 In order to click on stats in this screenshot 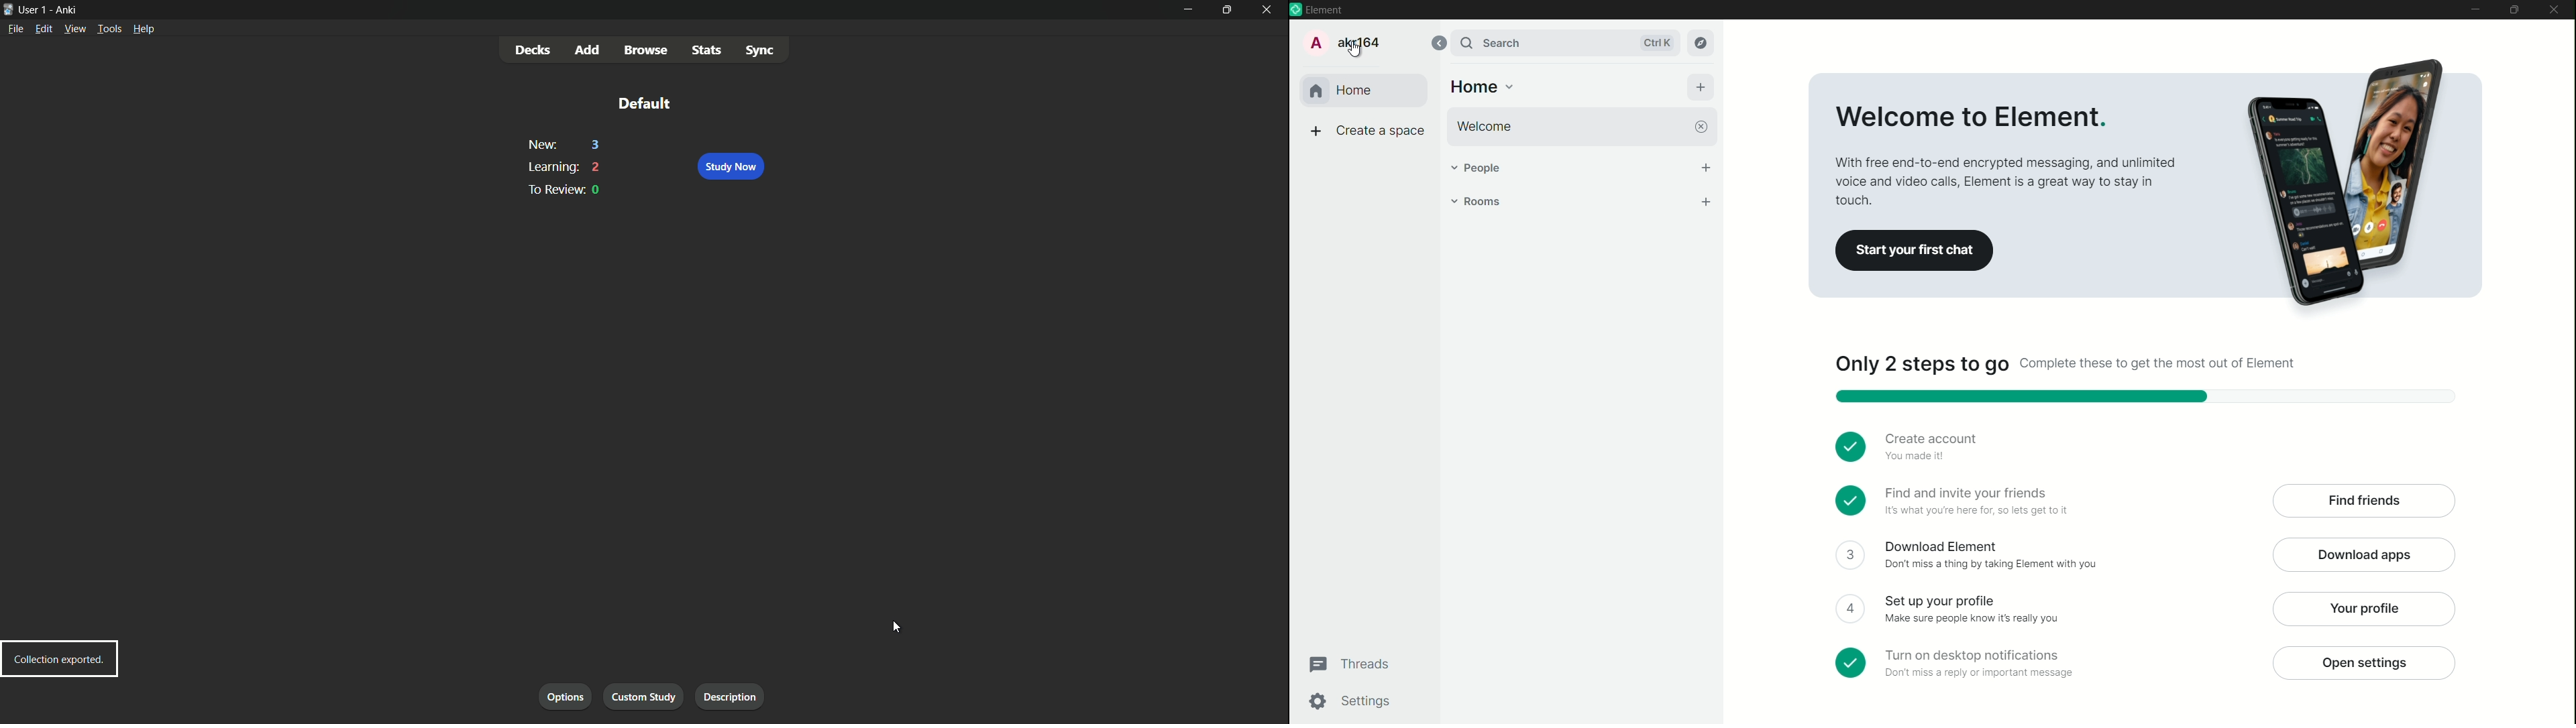, I will do `click(708, 49)`.